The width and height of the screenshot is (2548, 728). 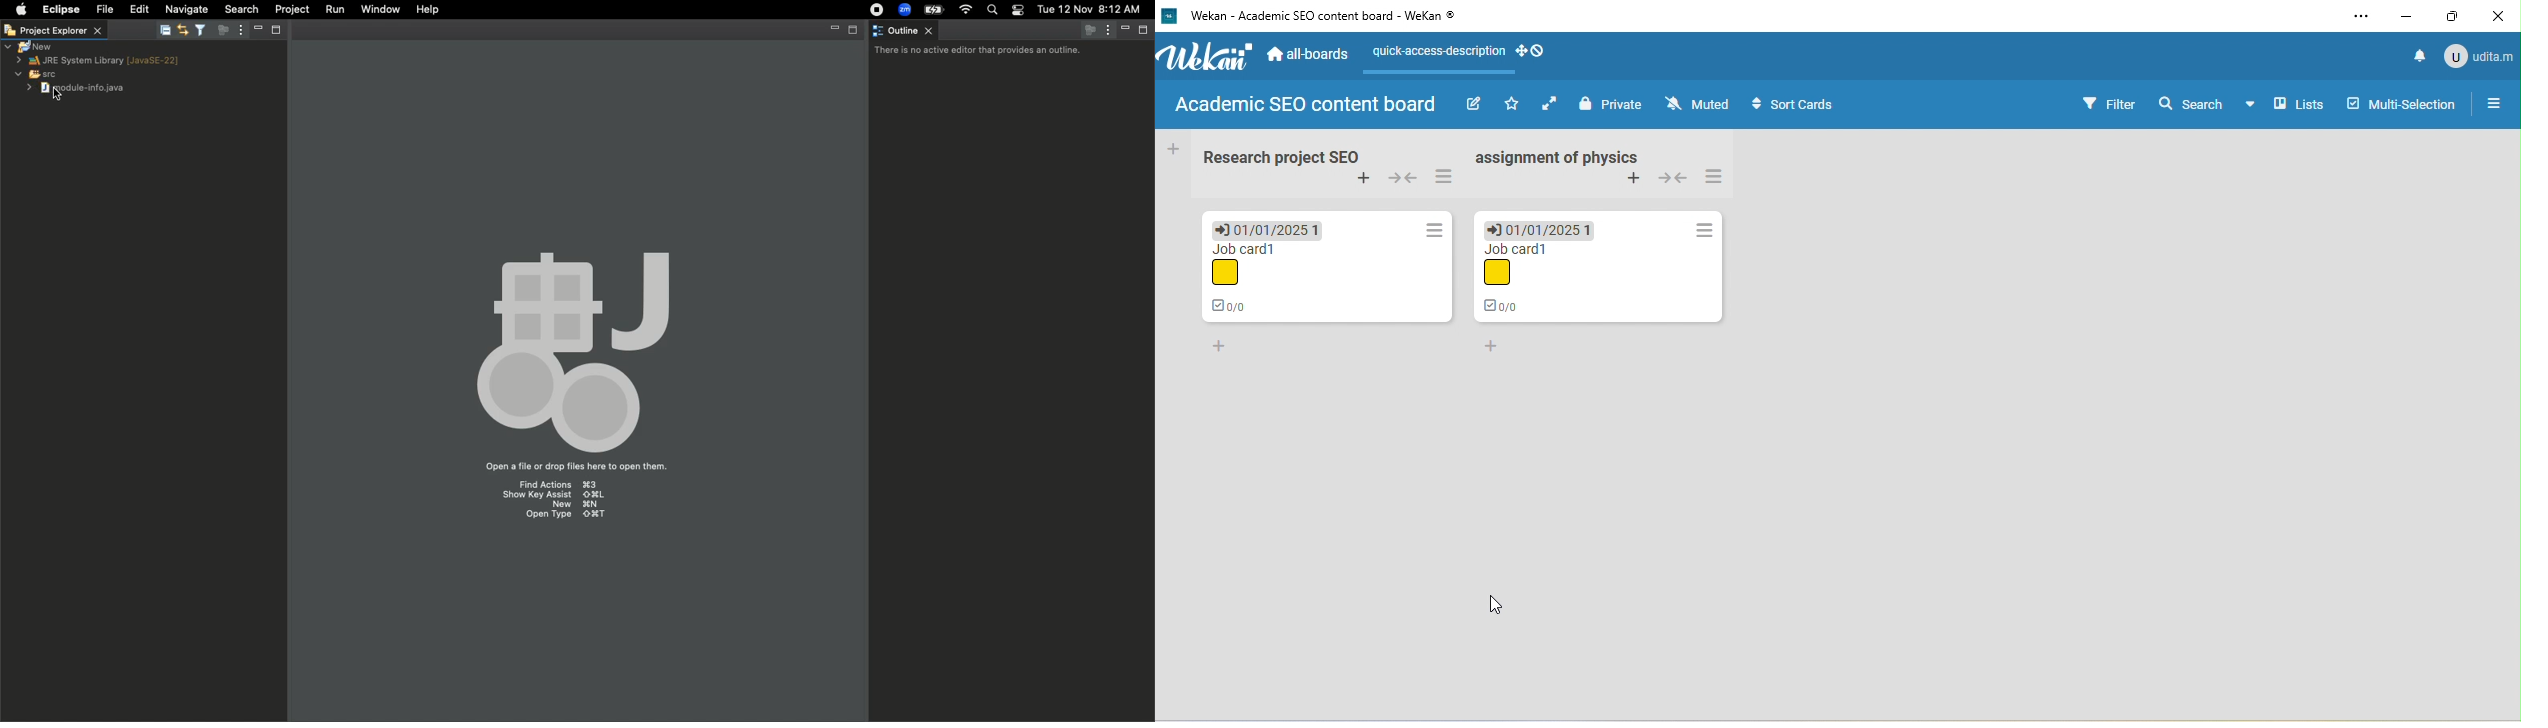 I want to click on Help, so click(x=428, y=10).